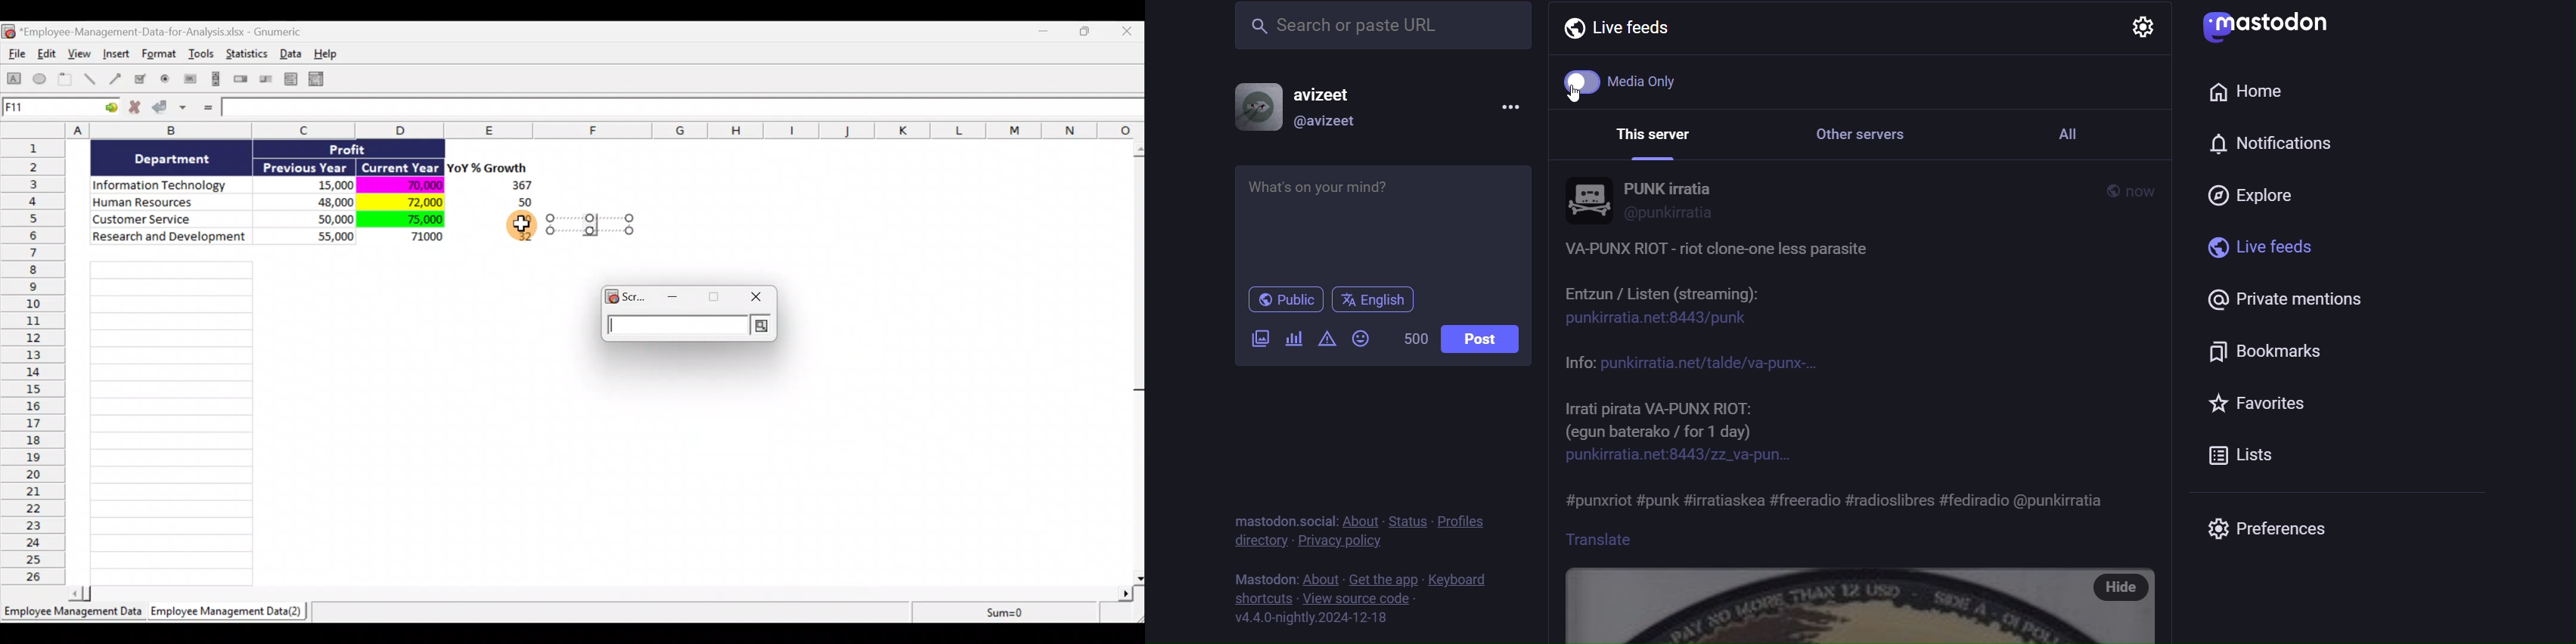  What do you see at coordinates (171, 420) in the screenshot?
I see `Cells` at bounding box center [171, 420].